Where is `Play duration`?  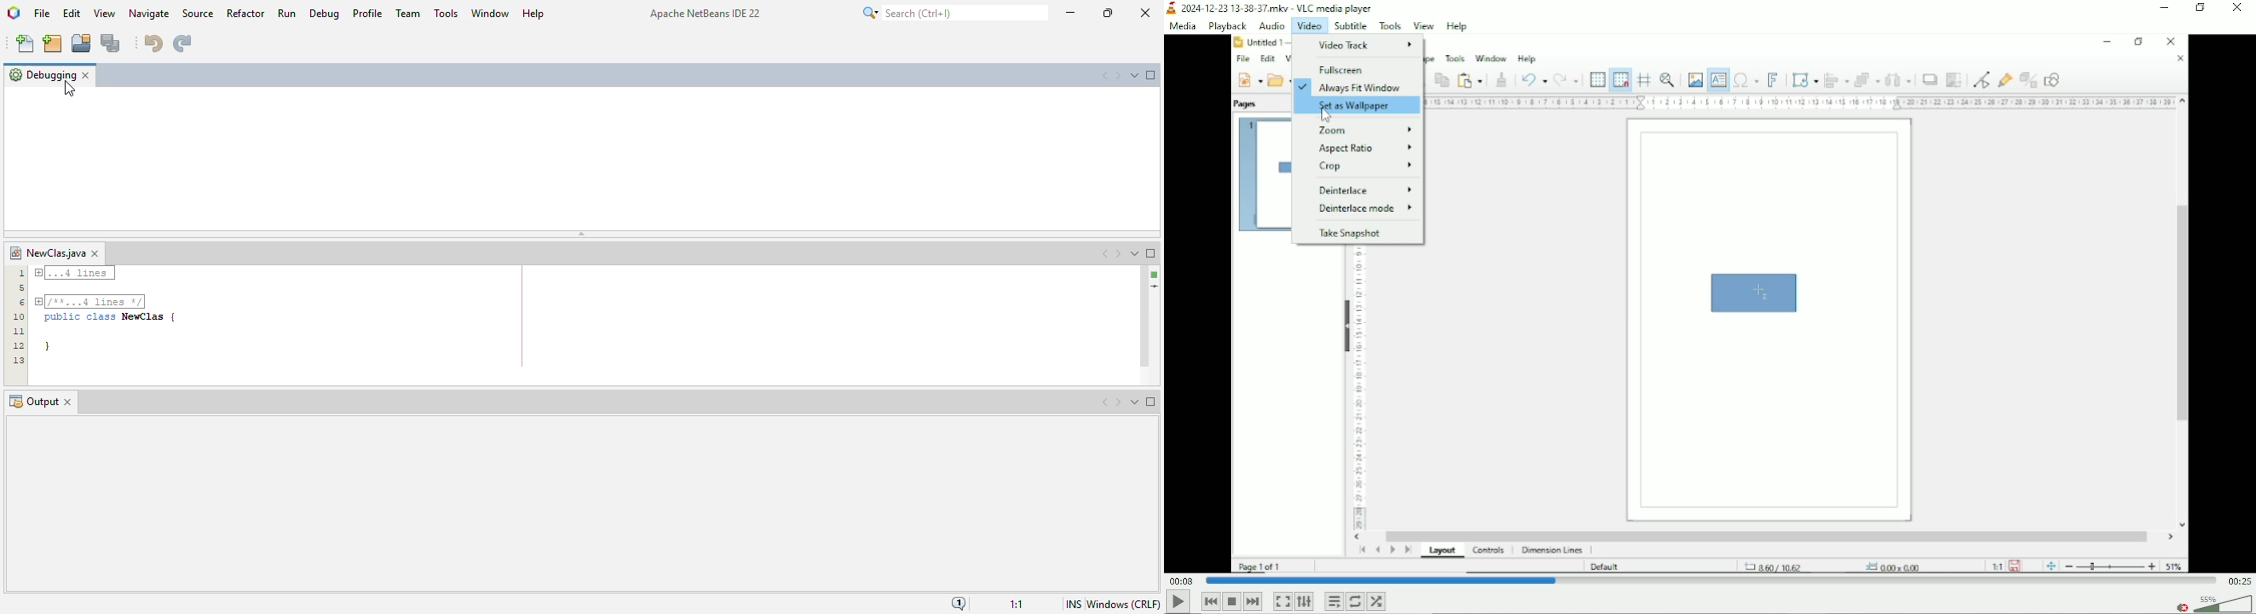
Play duration is located at coordinates (1712, 581).